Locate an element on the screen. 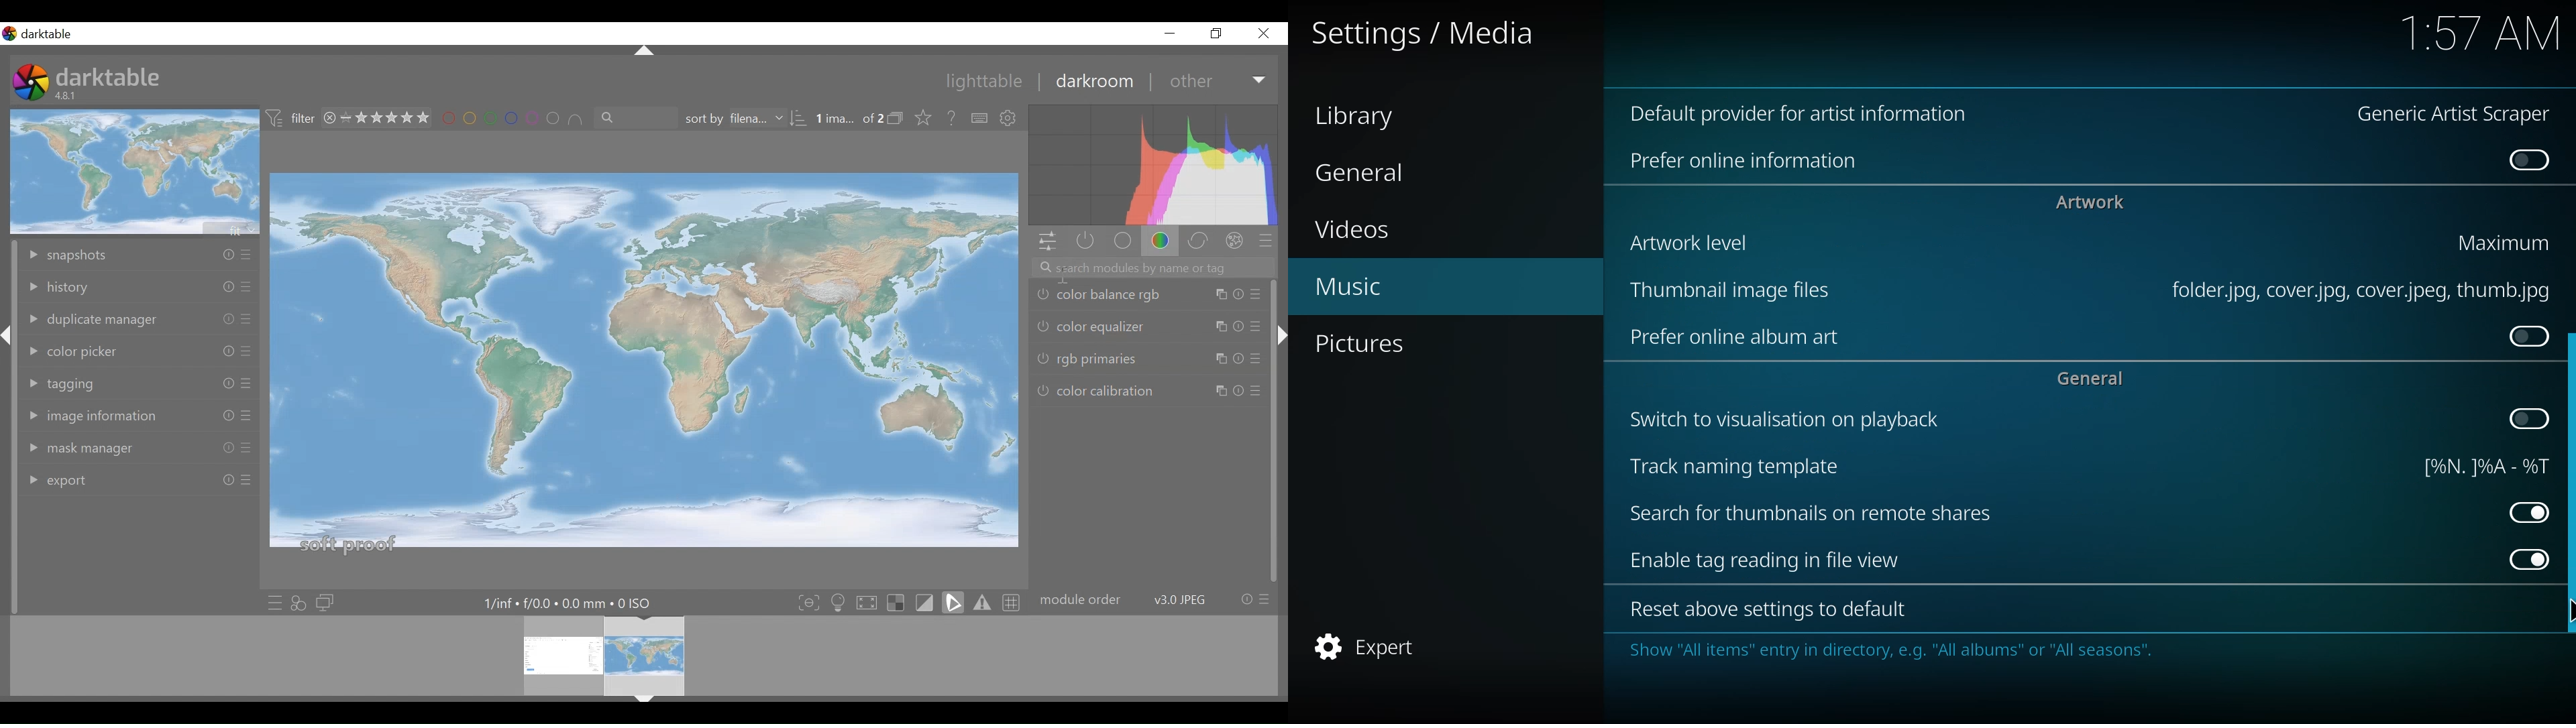 The width and height of the screenshot is (2576, 728). set color labels is located at coordinates (512, 119).